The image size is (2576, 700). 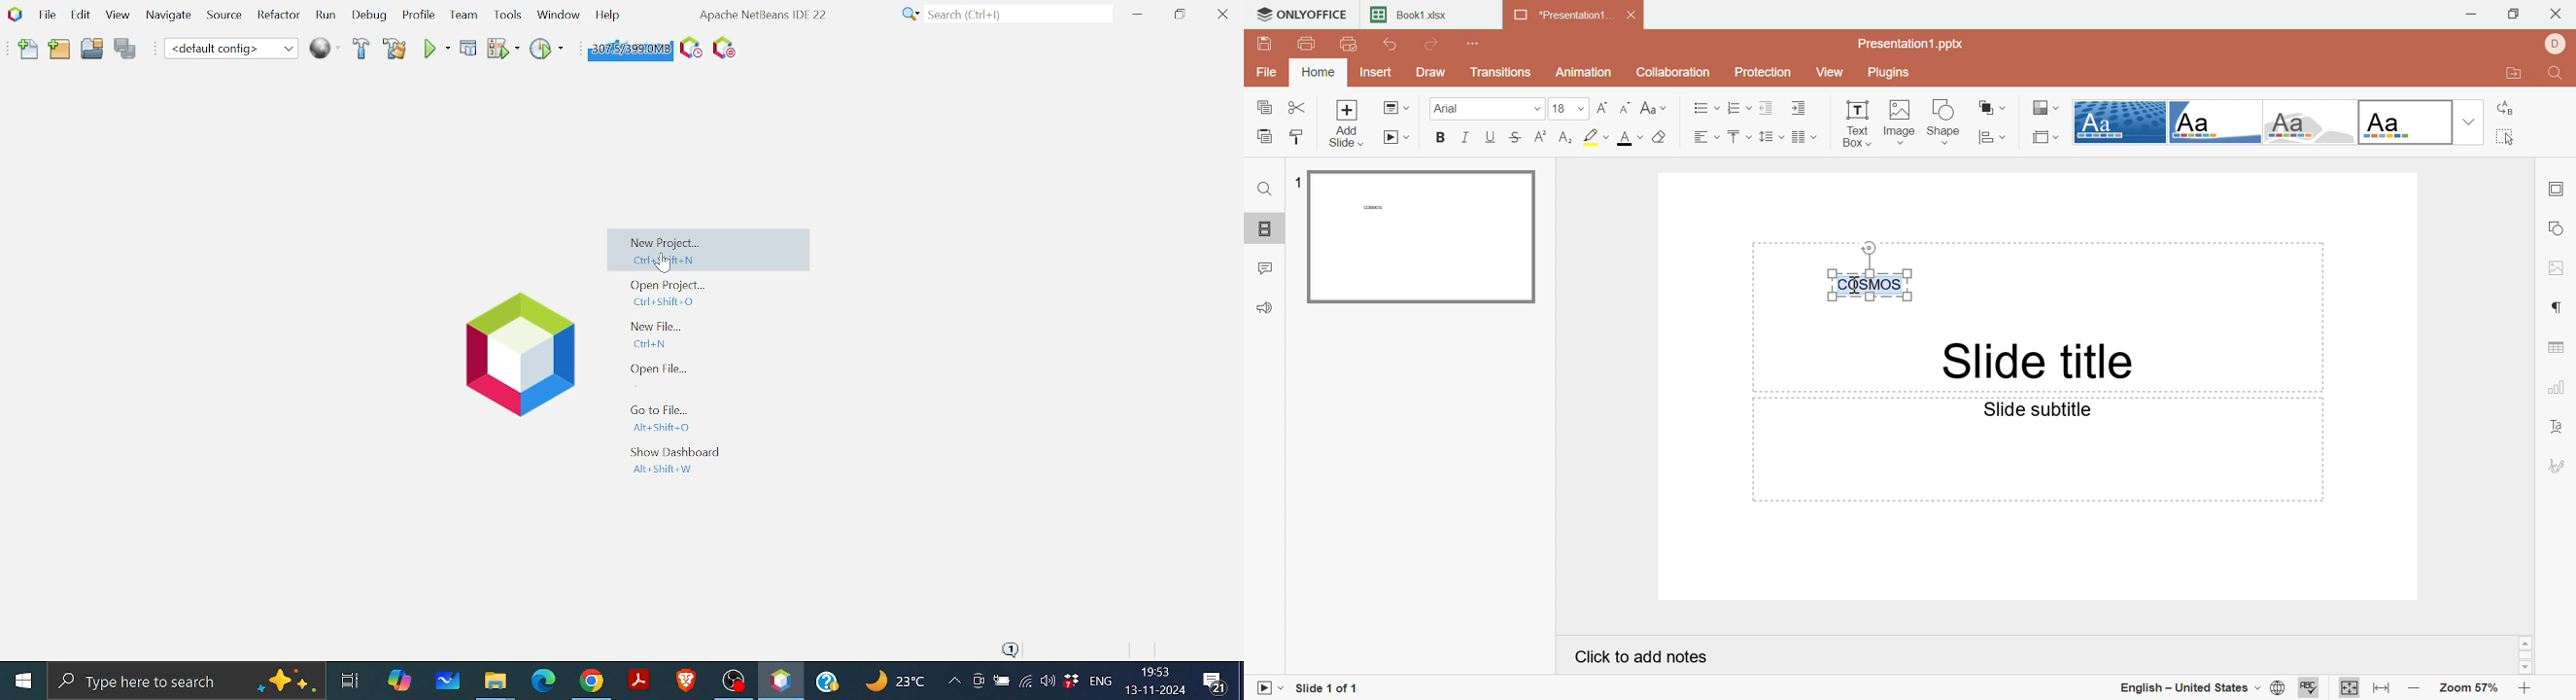 I want to click on Add side, so click(x=1350, y=126).